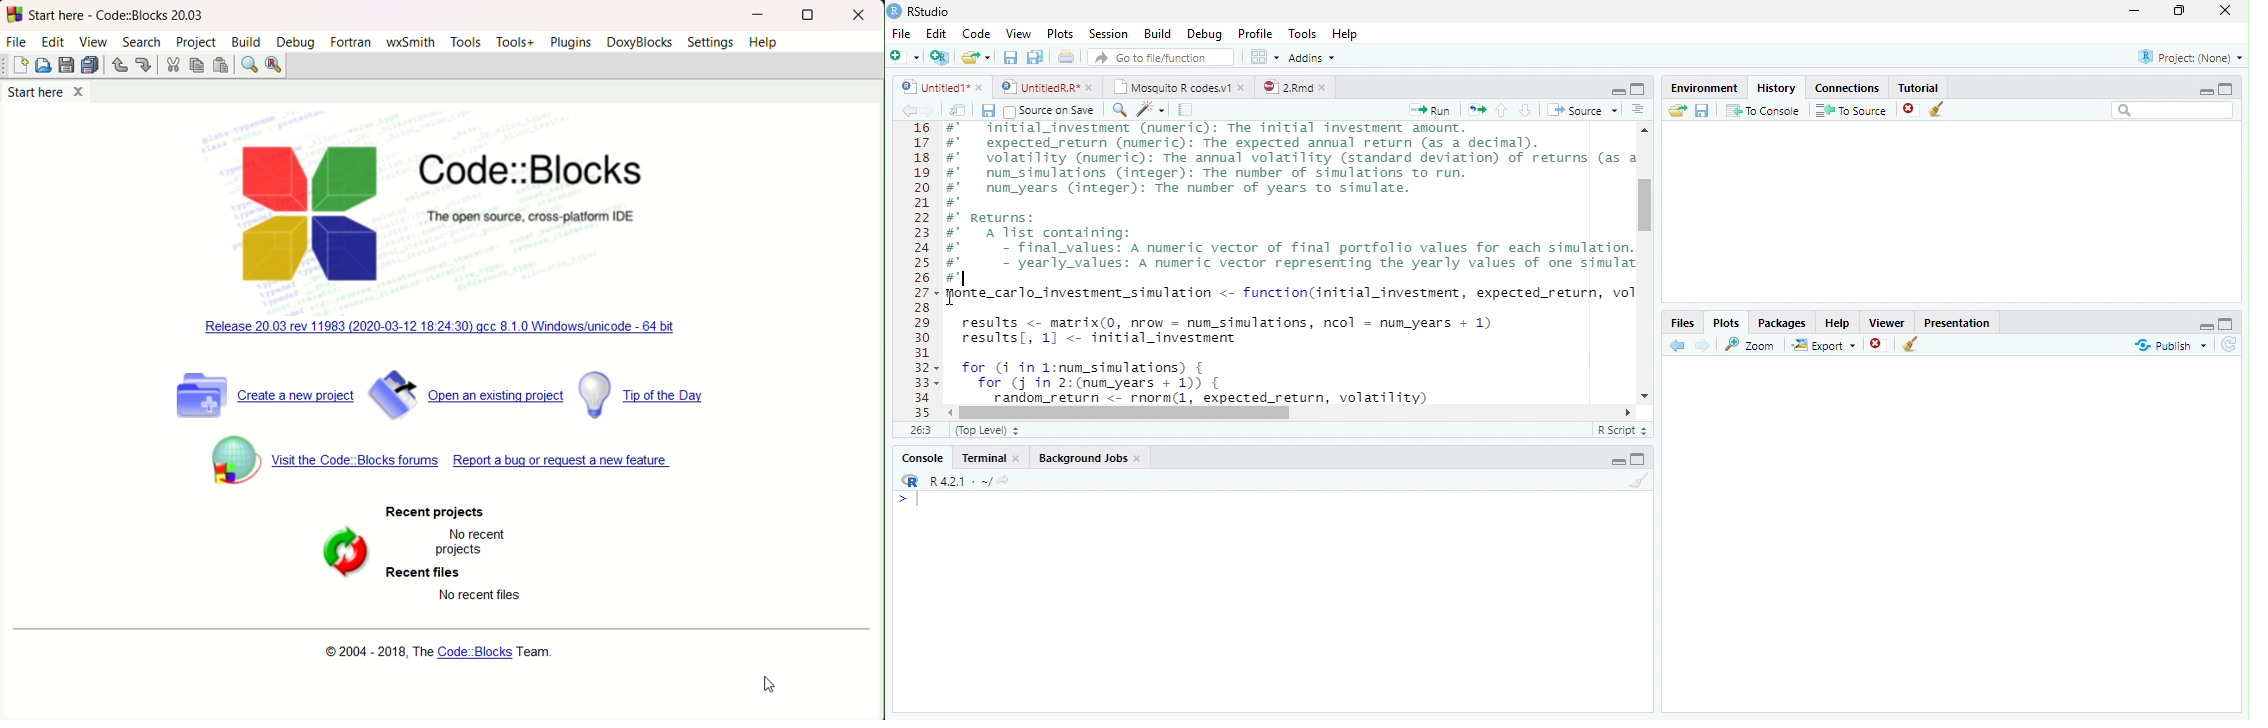  What do you see at coordinates (1647, 205) in the screenshot?
I see `Scroll Bar` at bounding box center [1647, 205].